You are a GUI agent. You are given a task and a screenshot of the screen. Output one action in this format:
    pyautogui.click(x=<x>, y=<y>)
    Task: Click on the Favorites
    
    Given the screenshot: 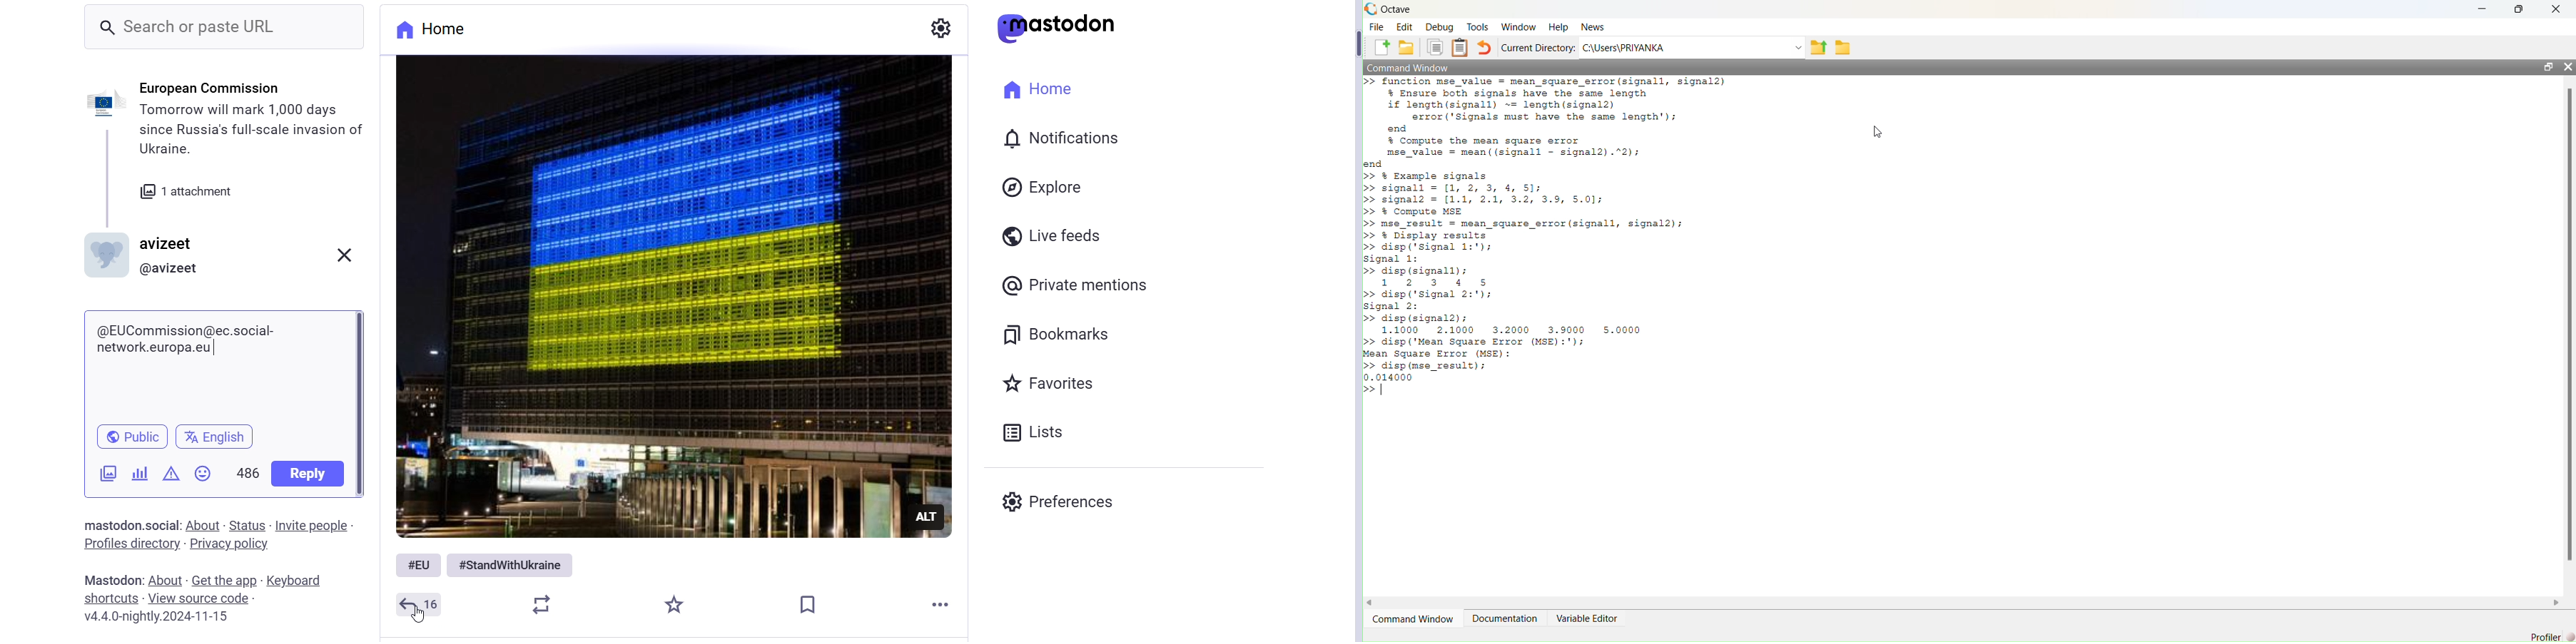 What is the action you would take?
    pyautogui.click(x=1050, y=383)
    